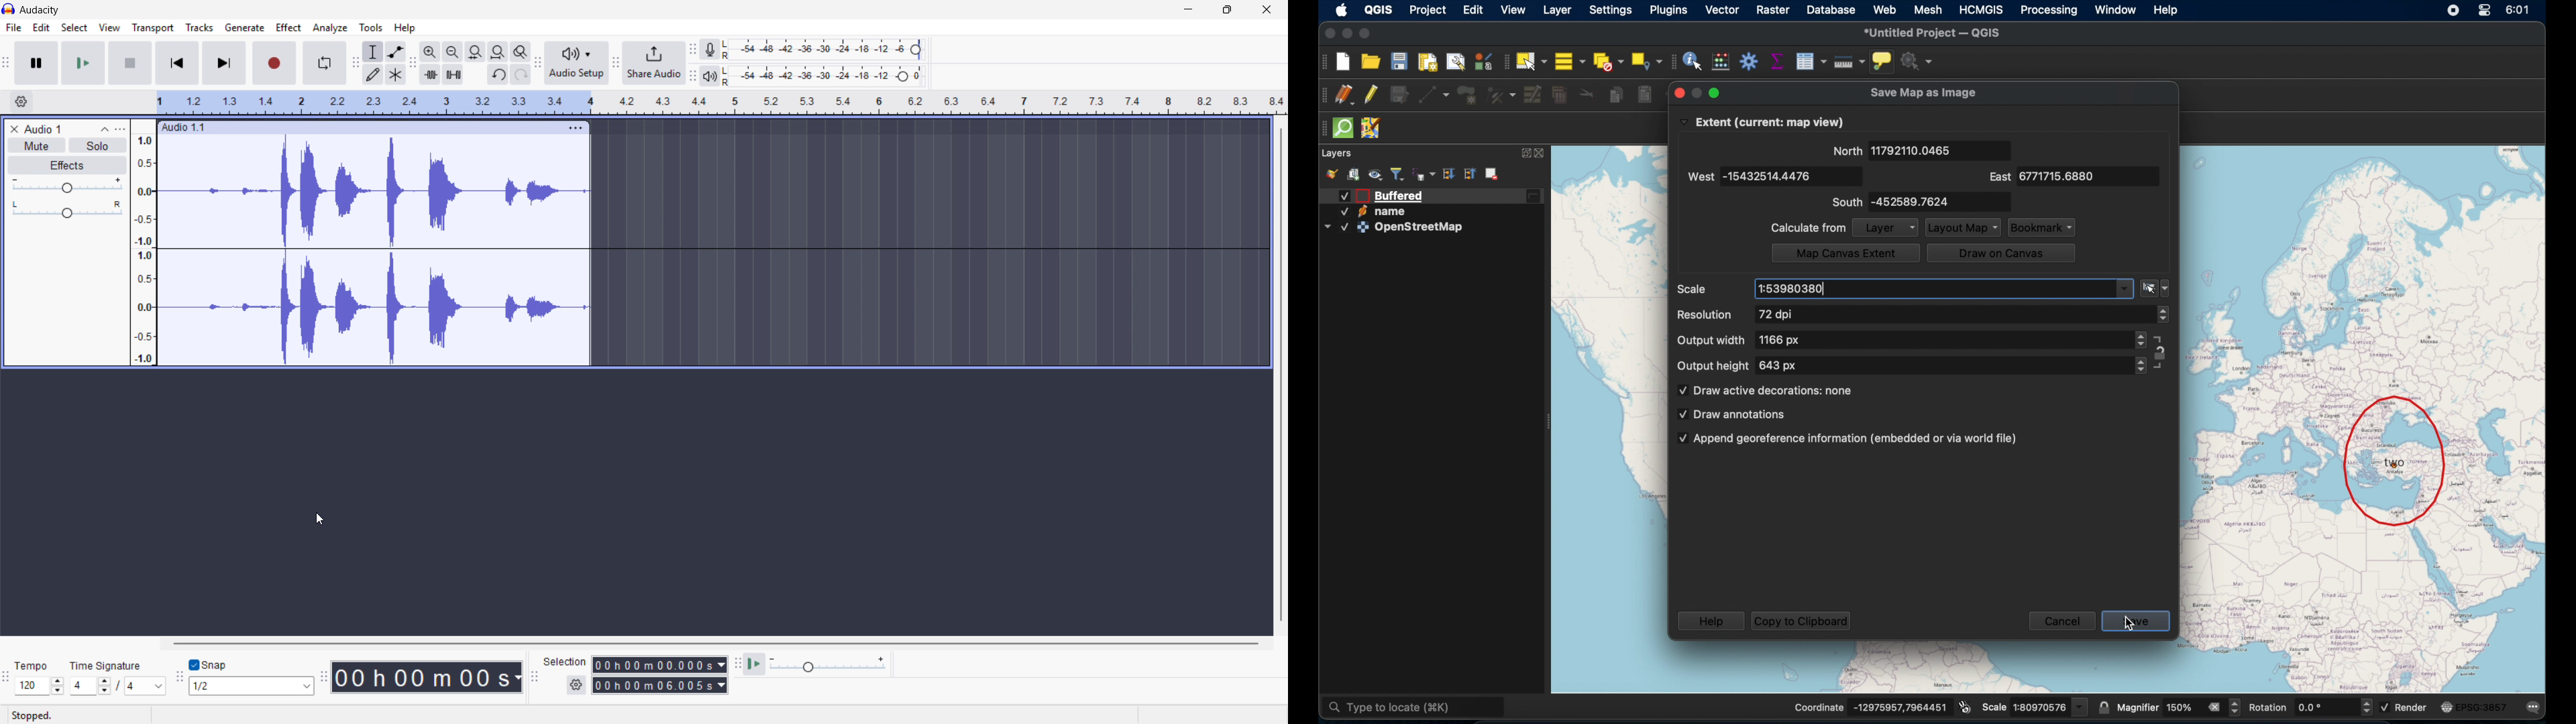 The height and width of the screenshot is (728, 2576). I want to click on style manager, so click(1333, 174).